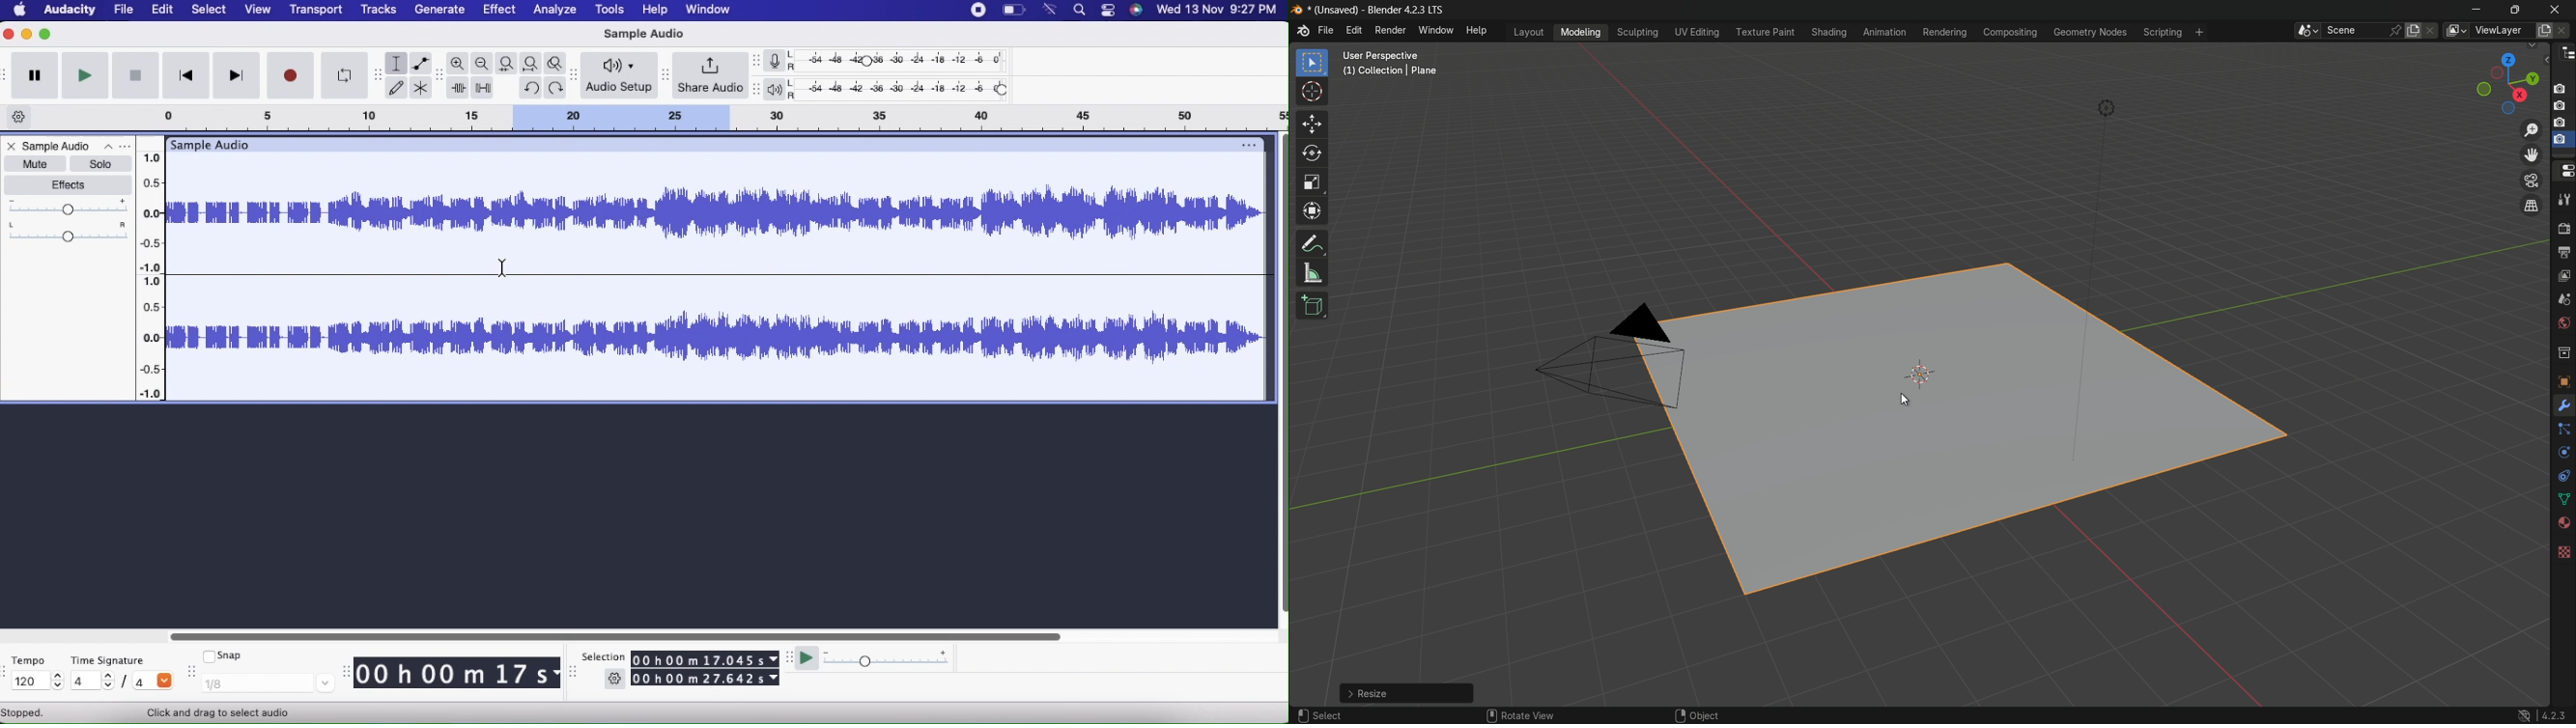 The height and width of the screenshot is (728, 2576). What do you see at coordinates (20, 9) in the screenshot?
I see `Home` at bounding box center [20, 9].